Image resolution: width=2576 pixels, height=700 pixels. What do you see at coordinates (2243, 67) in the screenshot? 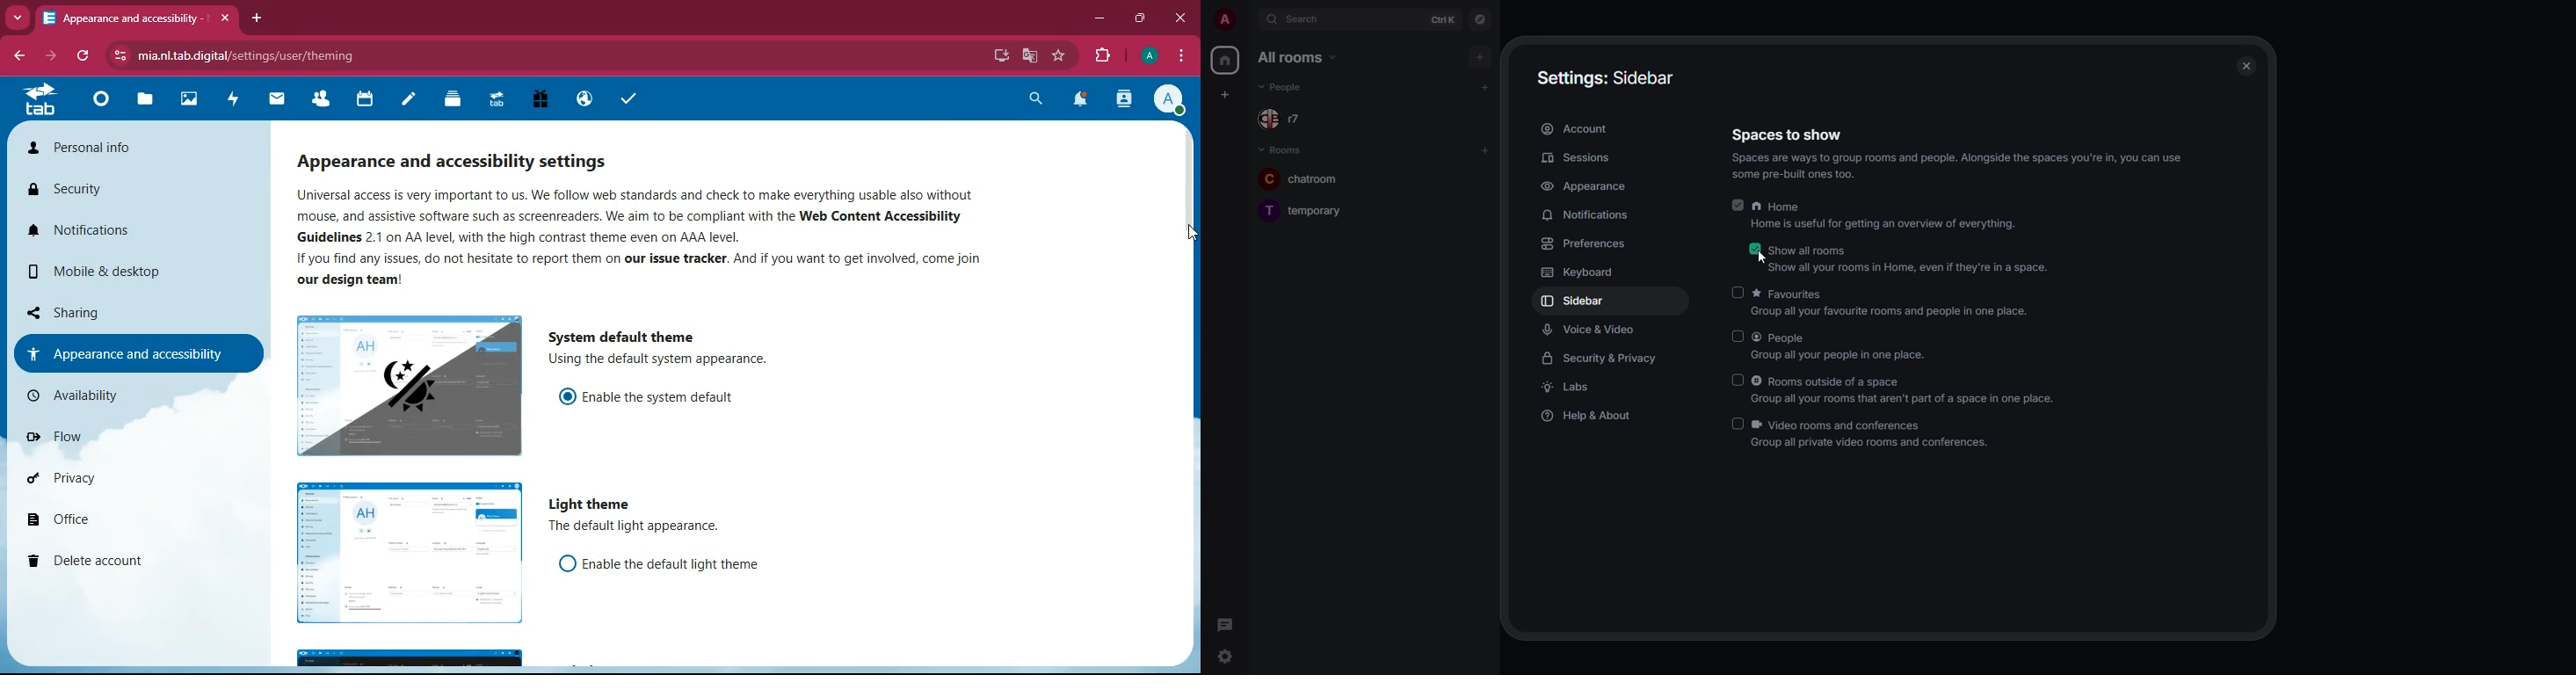
I see `close` at bounding box center [2243, 67].